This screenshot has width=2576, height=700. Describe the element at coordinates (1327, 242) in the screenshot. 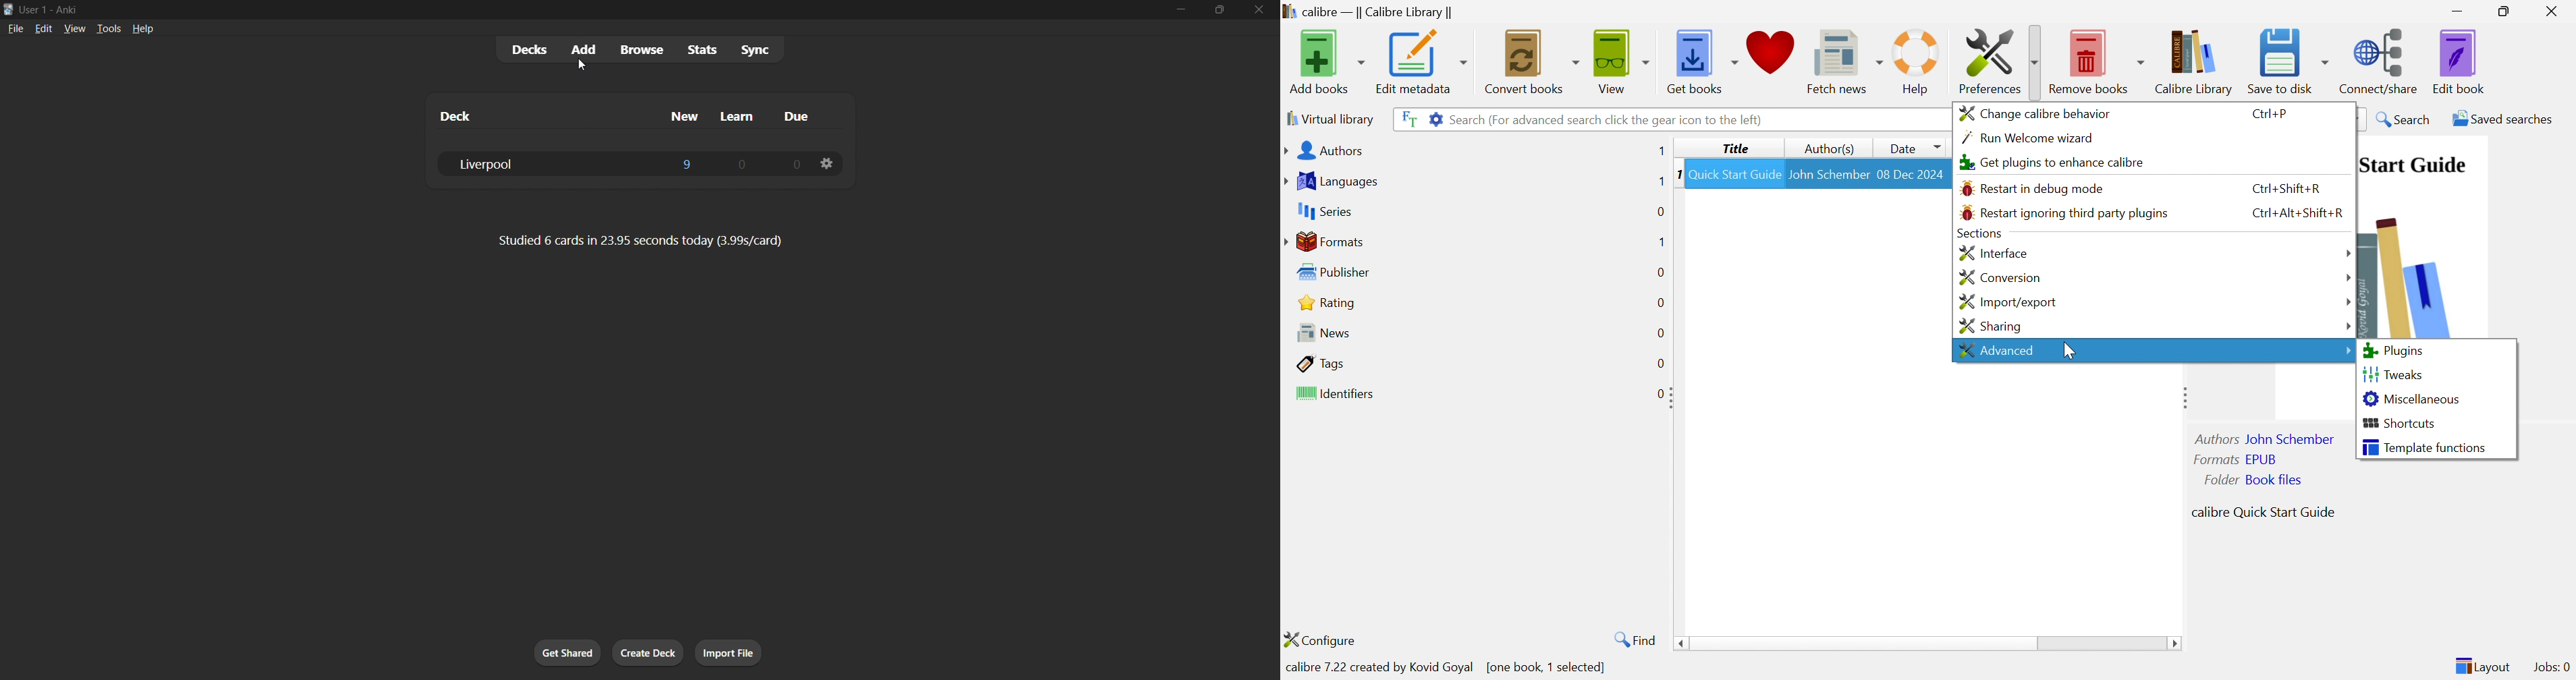

I see `Formats` at that location.